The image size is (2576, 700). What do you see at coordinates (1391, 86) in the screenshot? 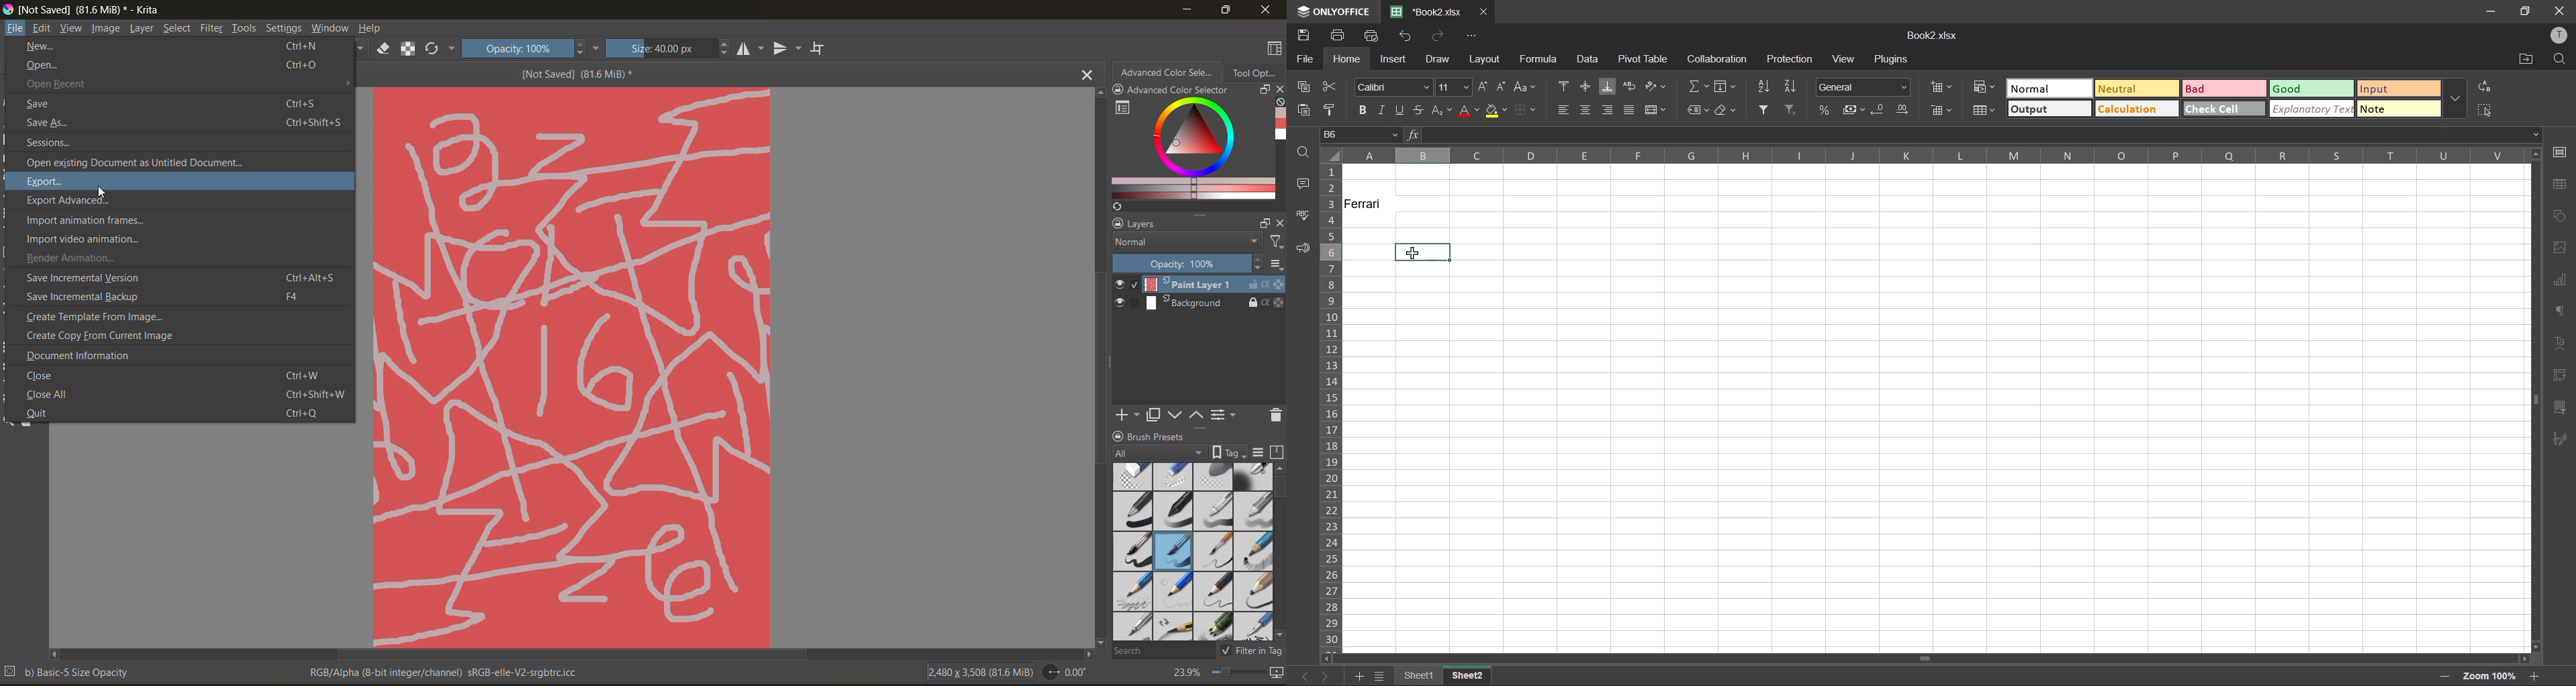
I see `font style` at bounding box center [1391, 86].